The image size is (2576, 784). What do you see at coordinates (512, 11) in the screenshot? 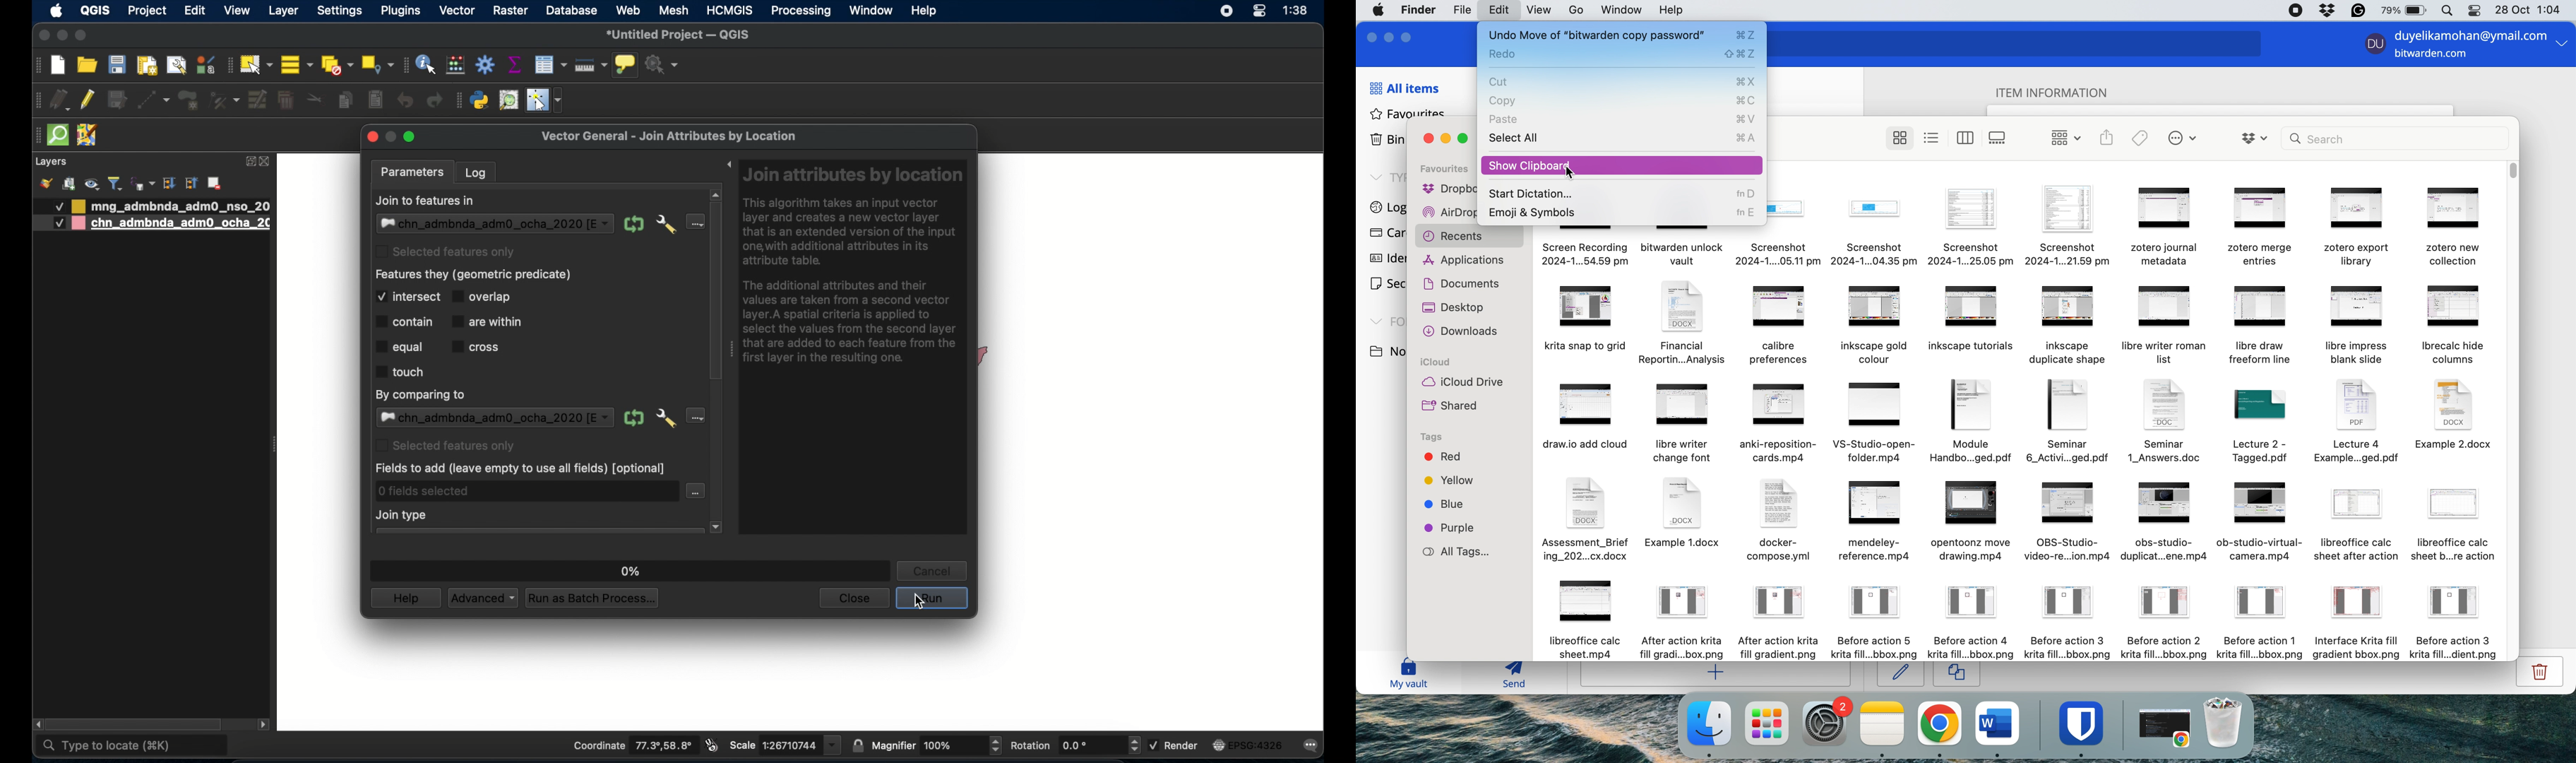
I see `raster` at bounding box center [512, 11].